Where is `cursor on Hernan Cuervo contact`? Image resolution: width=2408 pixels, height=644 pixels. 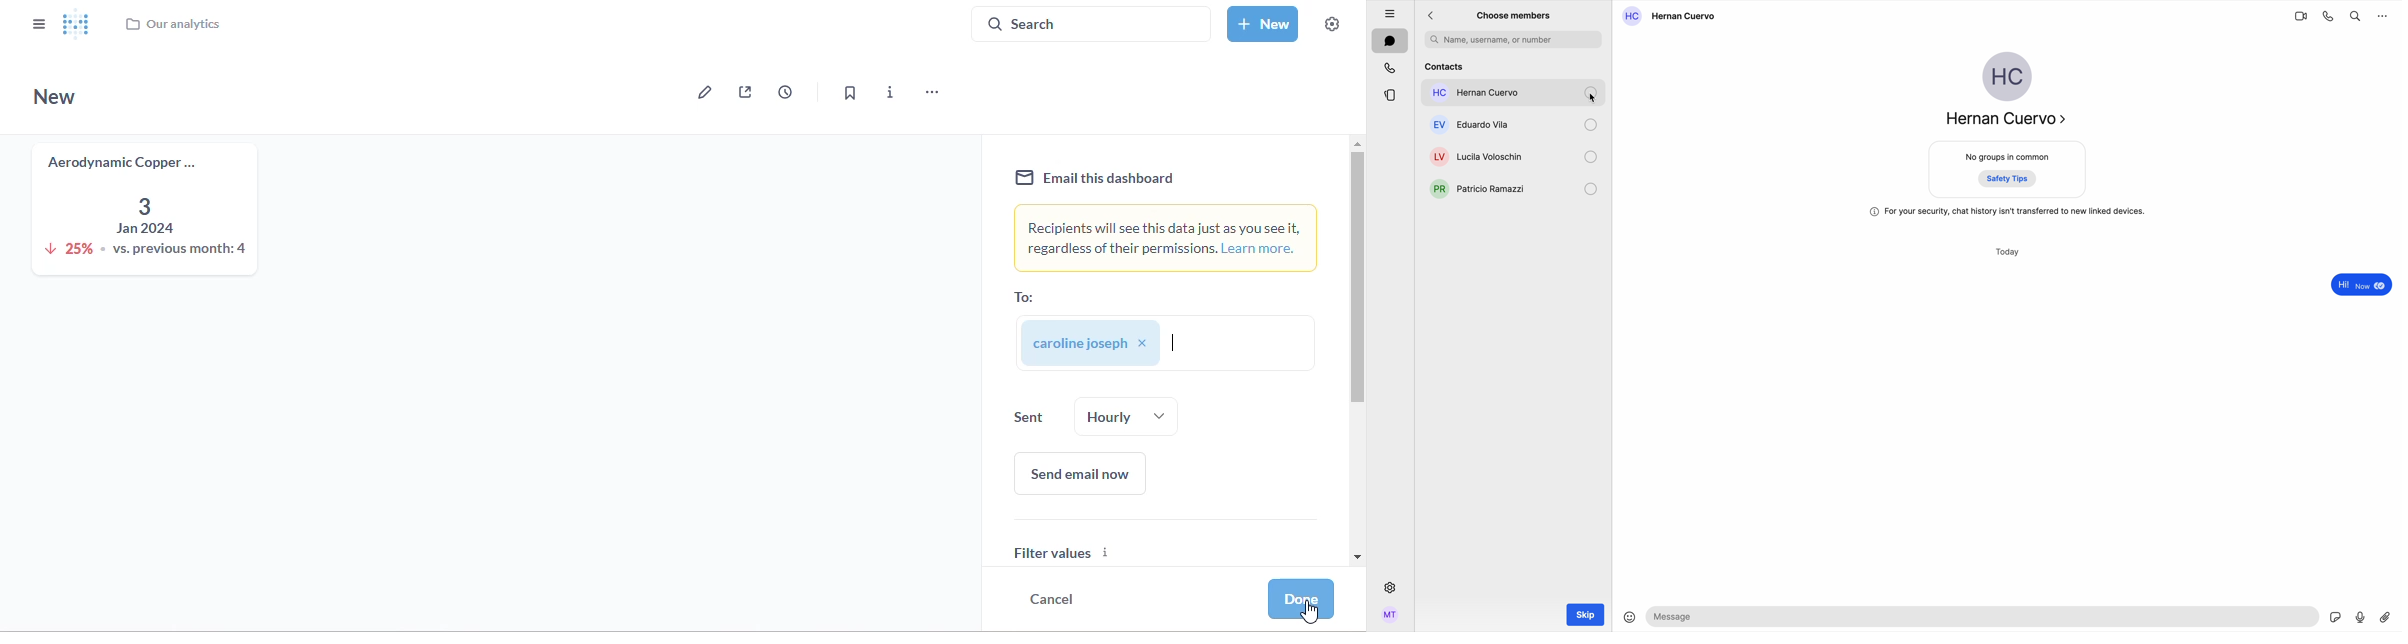
cursor on Hernan Cuervo contact is located at coordinates (1515, 96).